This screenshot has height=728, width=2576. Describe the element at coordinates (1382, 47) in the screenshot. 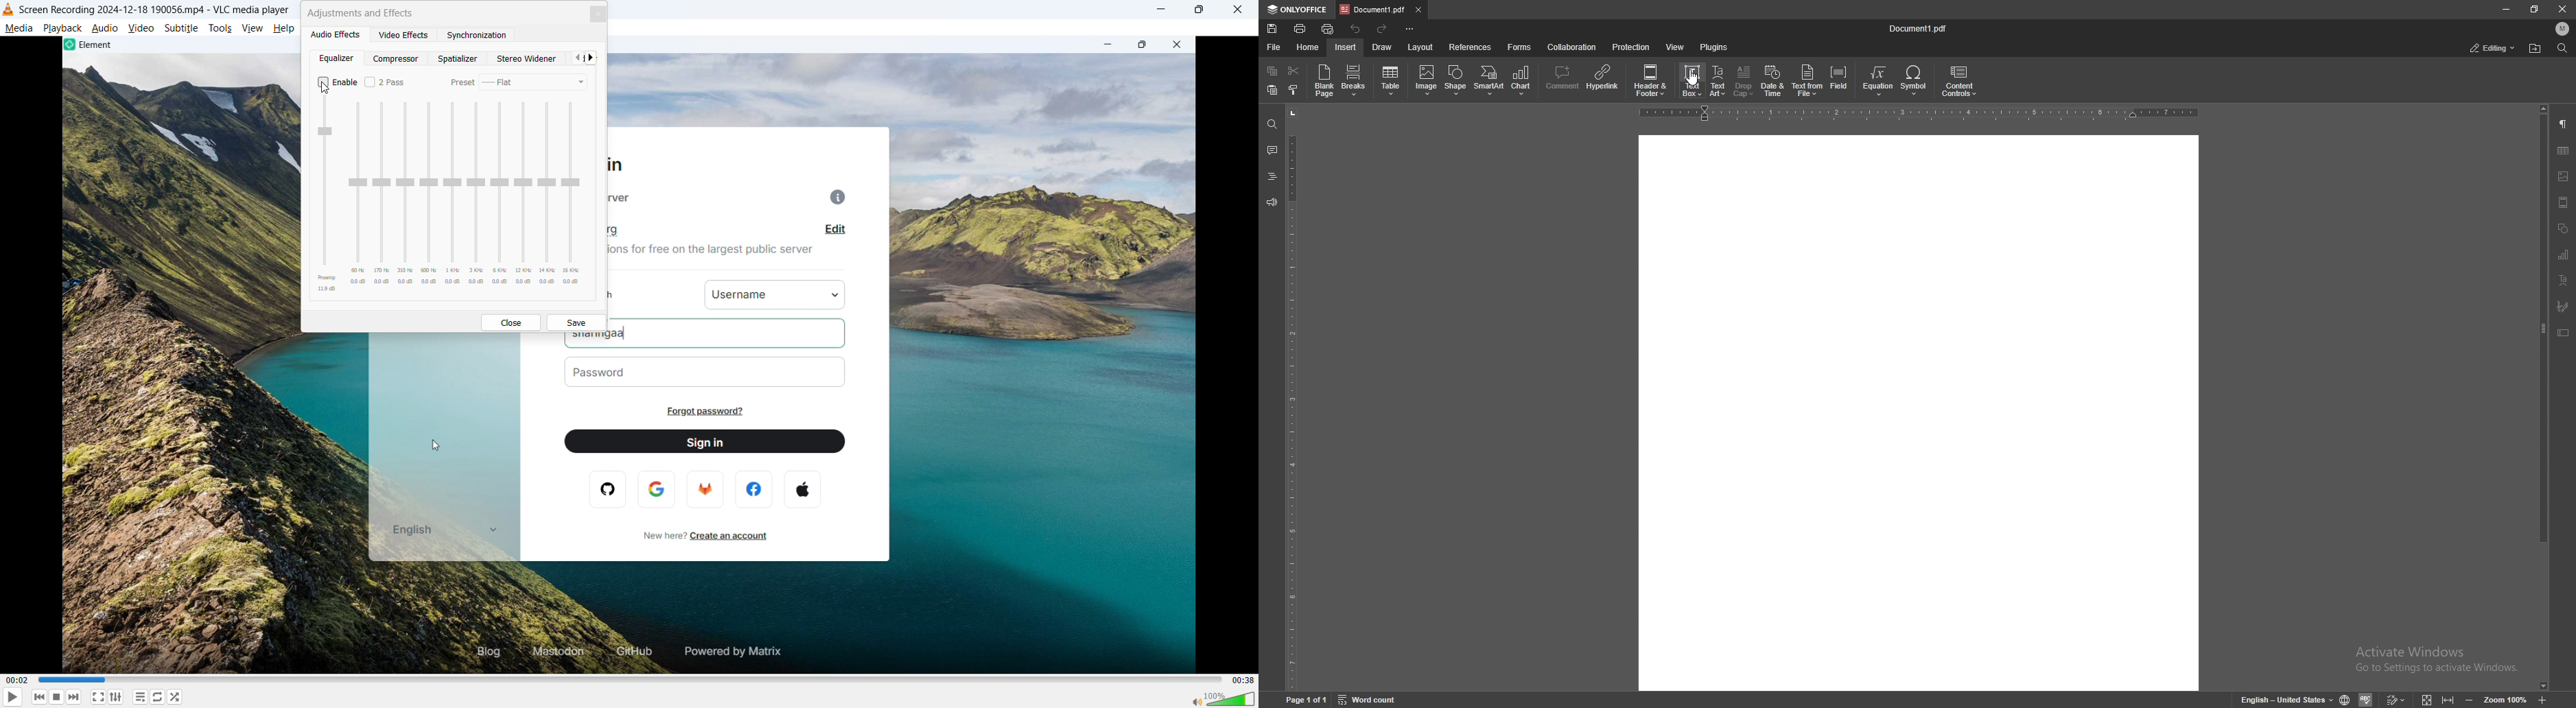

I see `draw` at that location.